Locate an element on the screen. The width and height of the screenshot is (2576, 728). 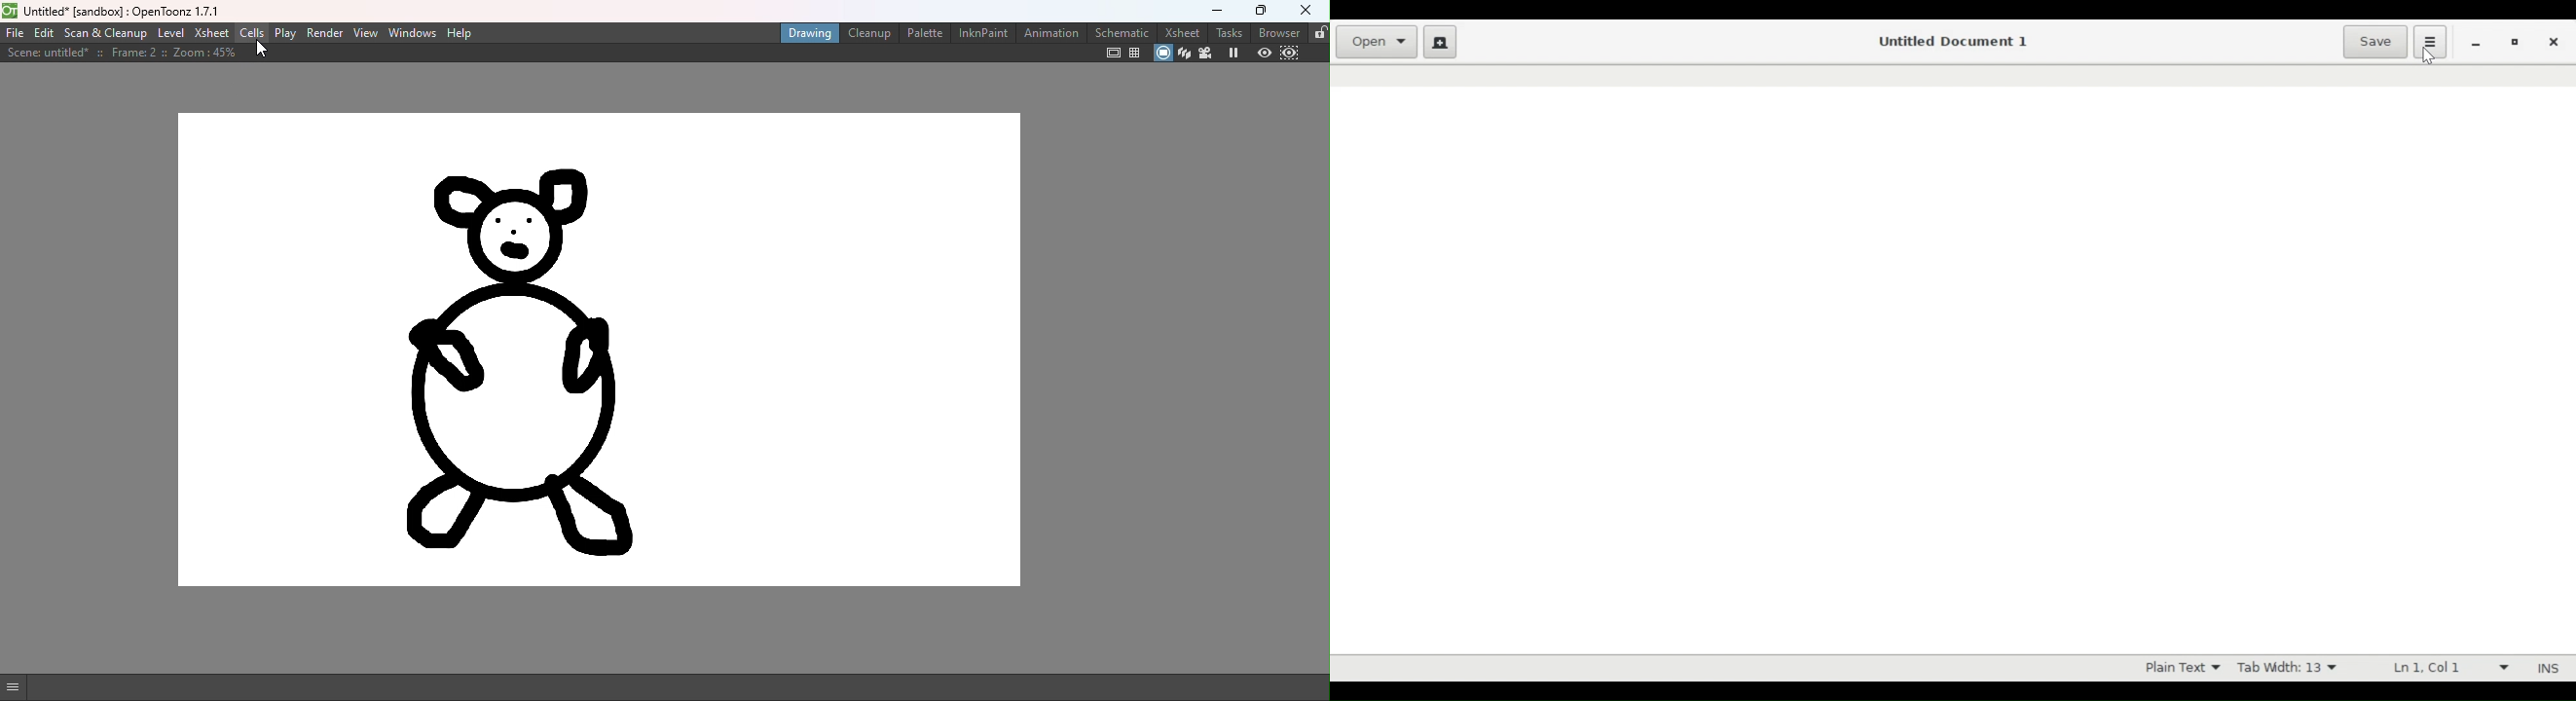
Cells is located at coordinates (250, 32).